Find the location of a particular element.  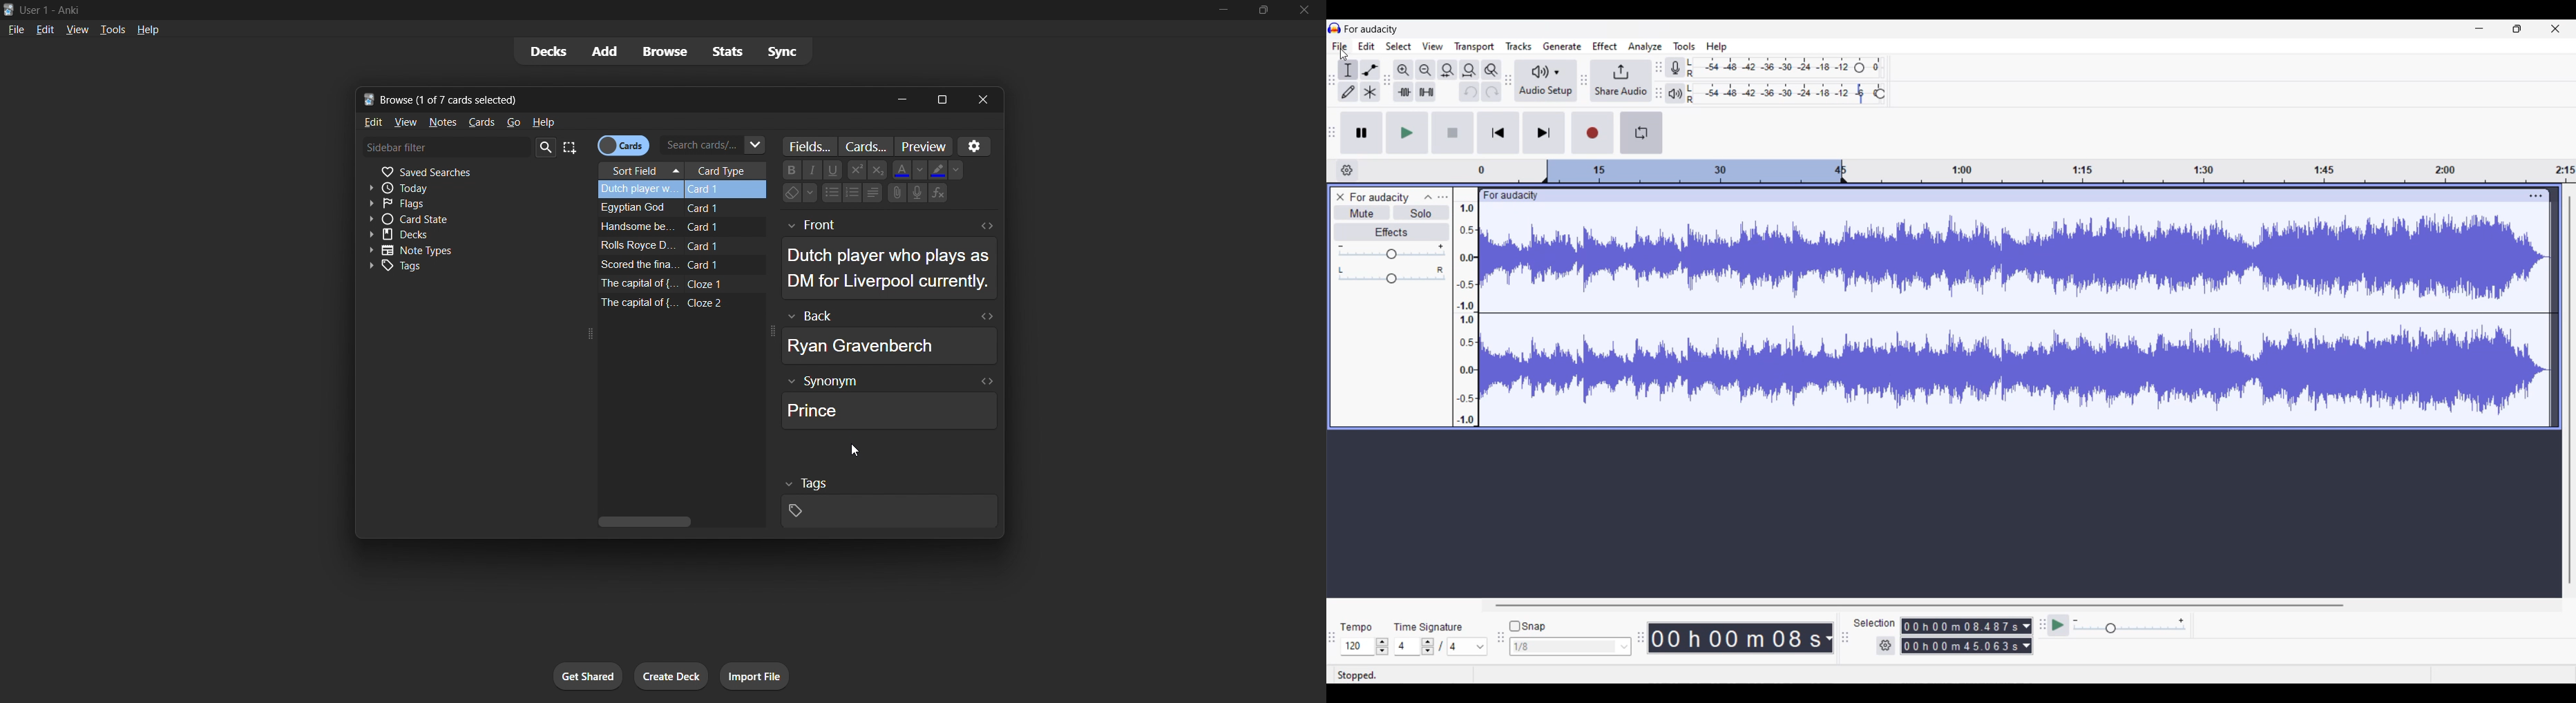

cards is located at coordinates (484, 122).